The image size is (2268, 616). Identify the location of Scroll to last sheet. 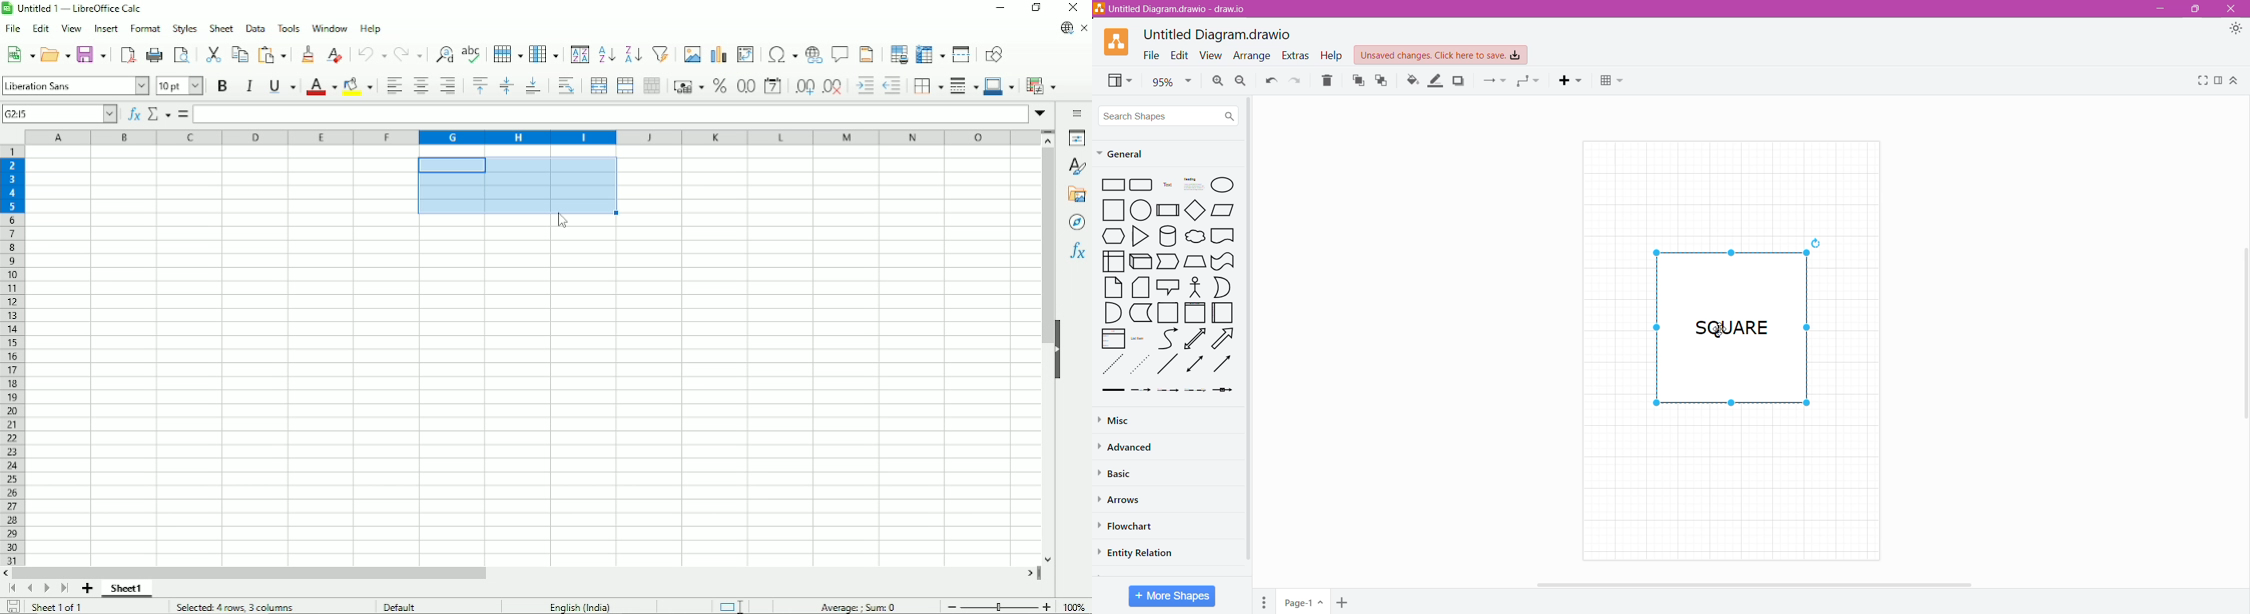
(64, 589).